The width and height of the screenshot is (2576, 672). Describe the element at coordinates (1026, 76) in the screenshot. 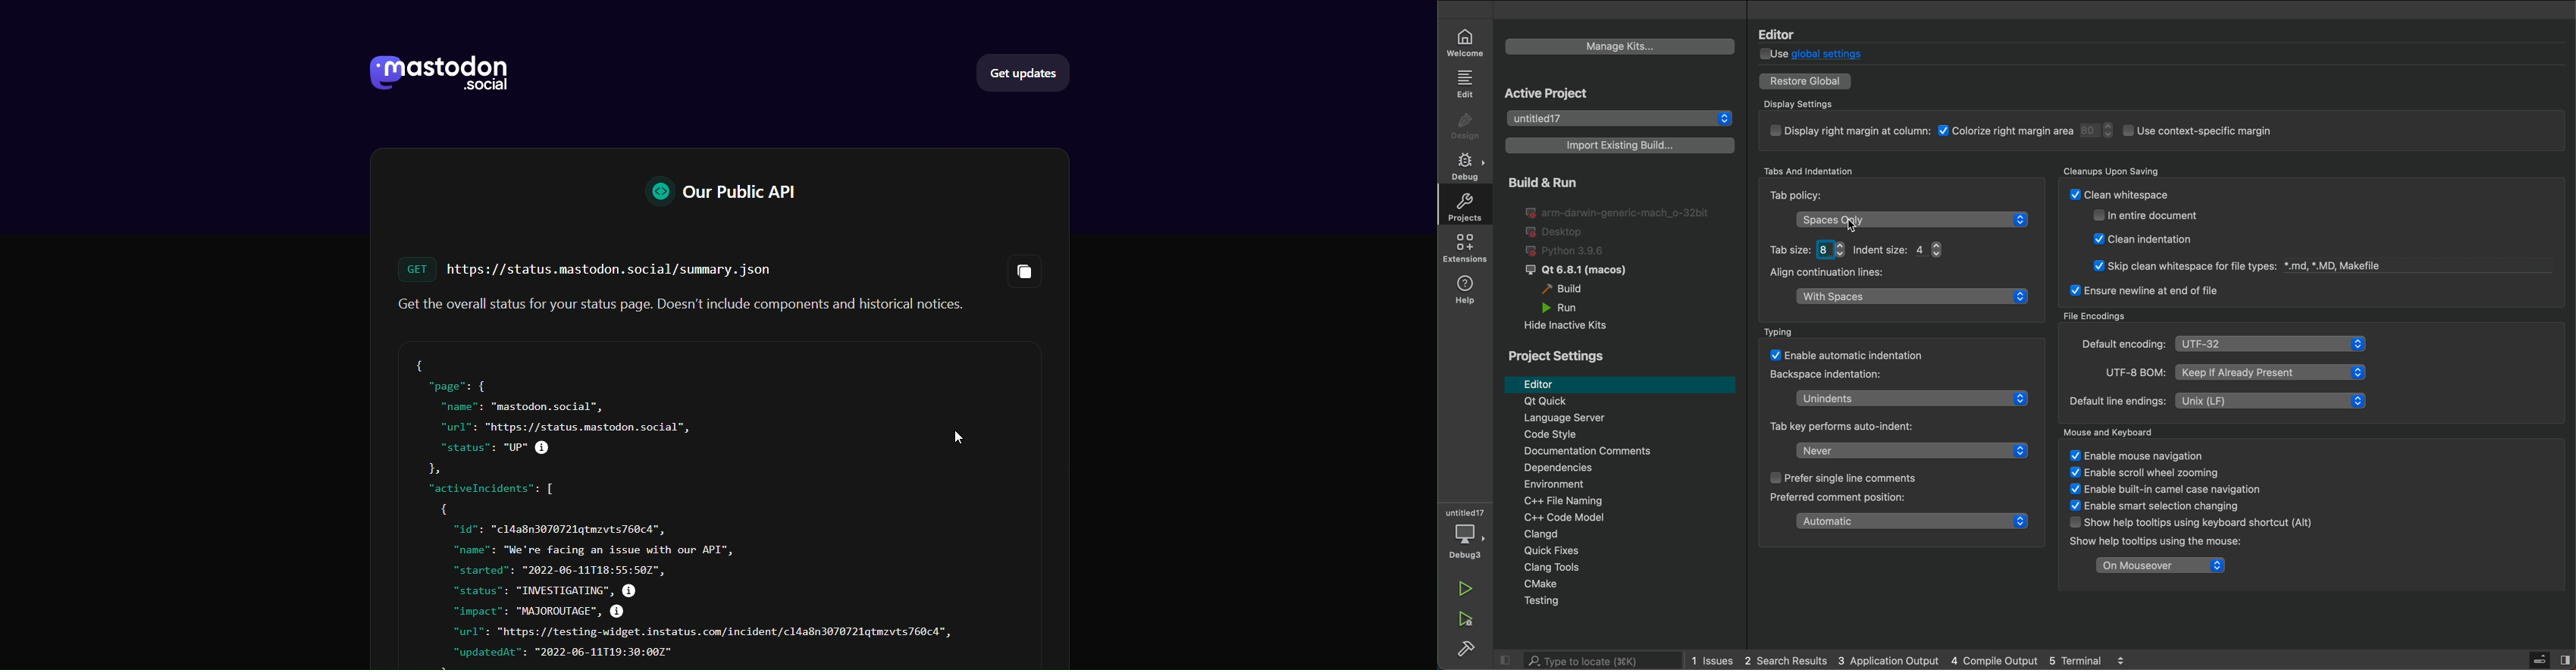

I see `Get Updates` at that location.